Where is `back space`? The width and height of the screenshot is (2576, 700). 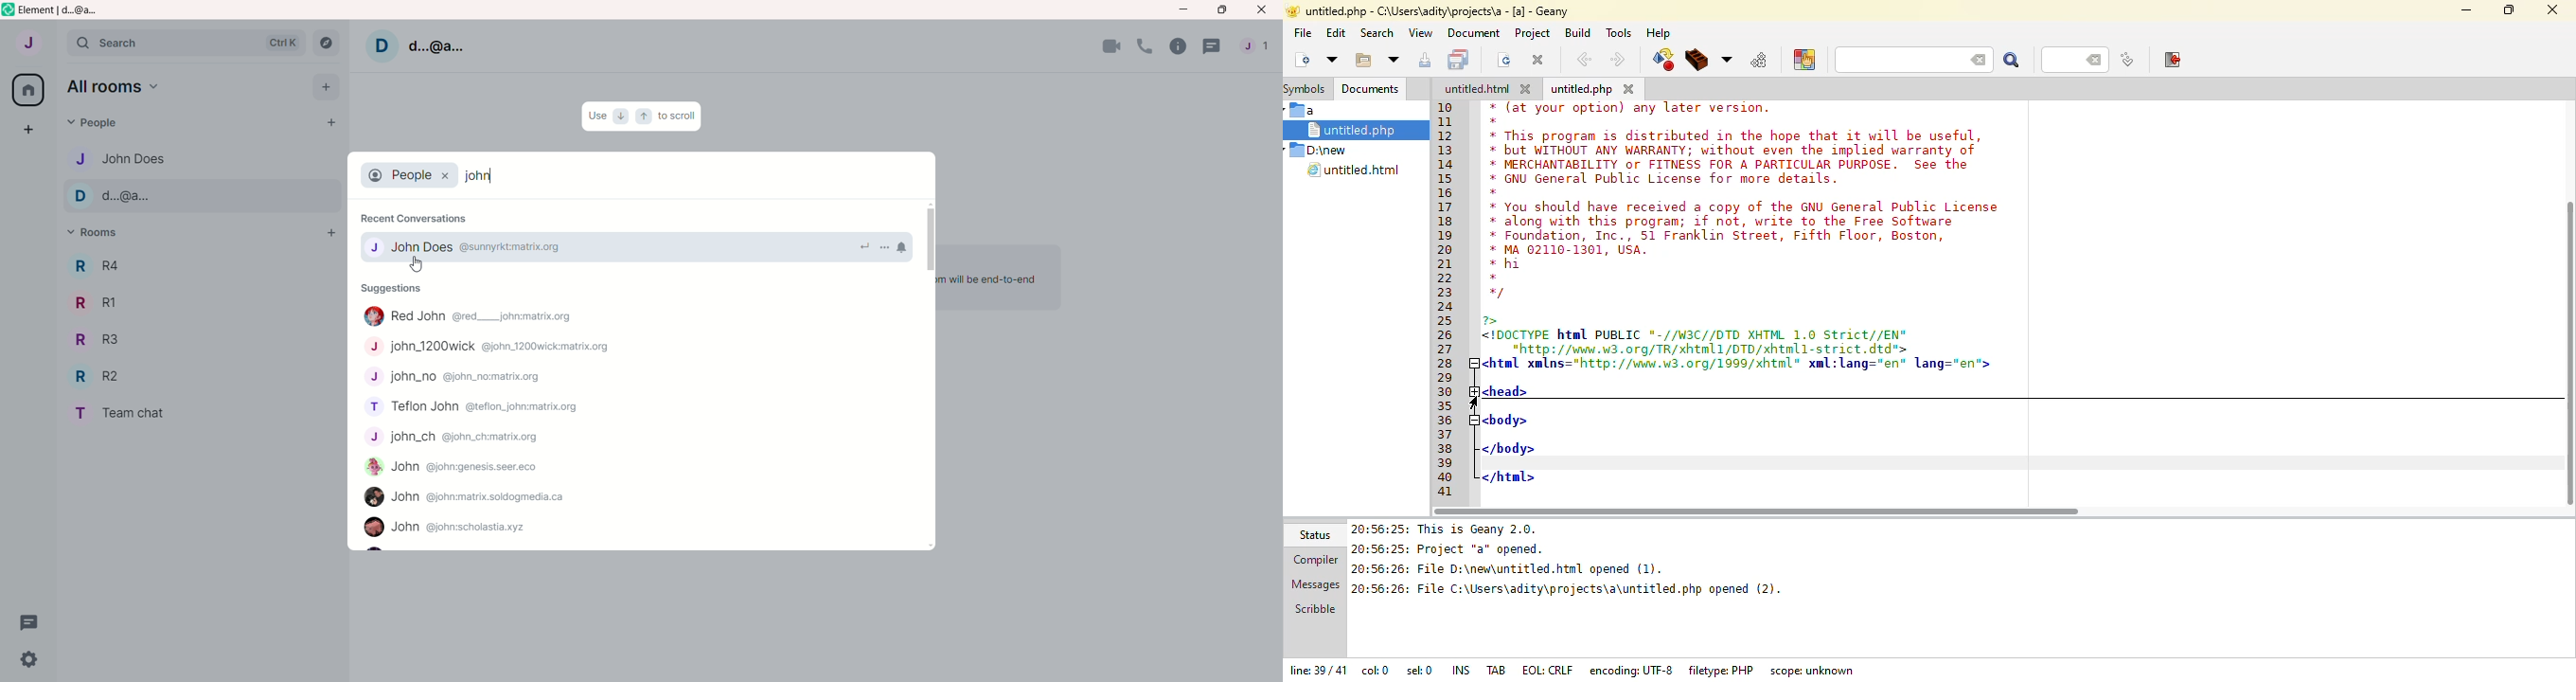
back space is located at coordinates (2095, 60).